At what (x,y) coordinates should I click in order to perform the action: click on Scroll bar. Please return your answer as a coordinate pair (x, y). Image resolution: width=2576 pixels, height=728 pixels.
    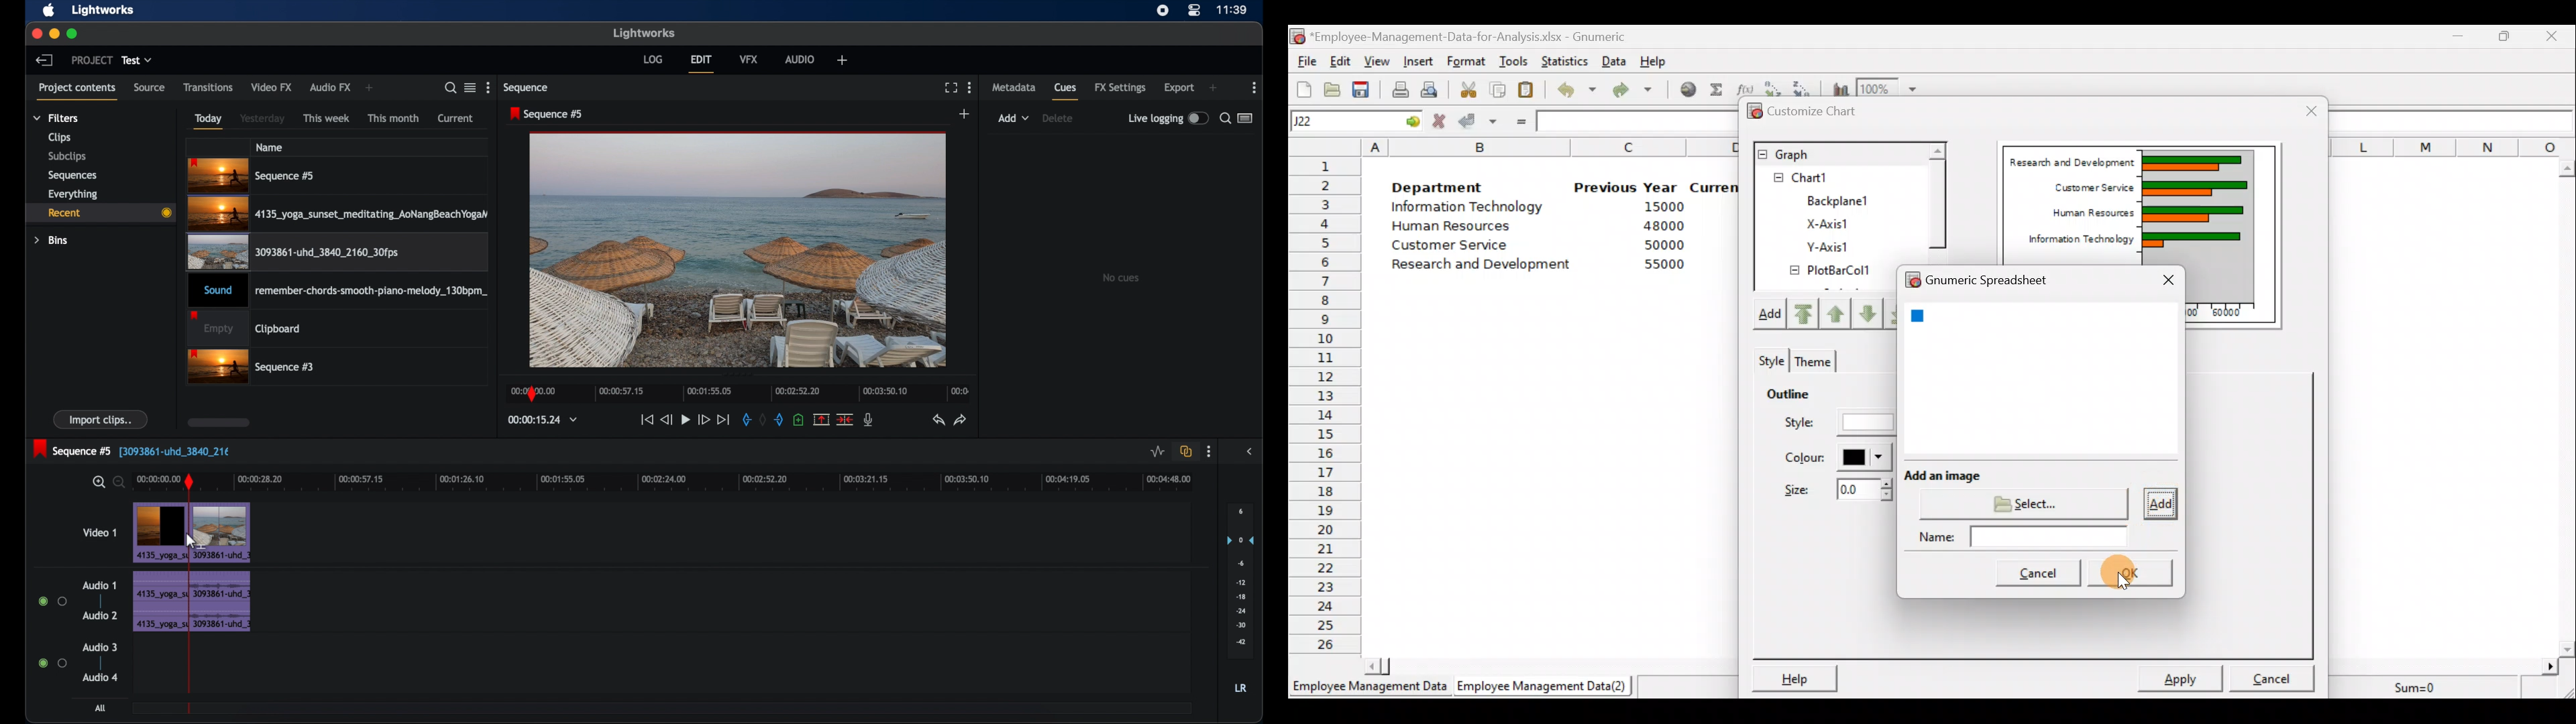
    Looking at the image, I should click on (2568, 404).